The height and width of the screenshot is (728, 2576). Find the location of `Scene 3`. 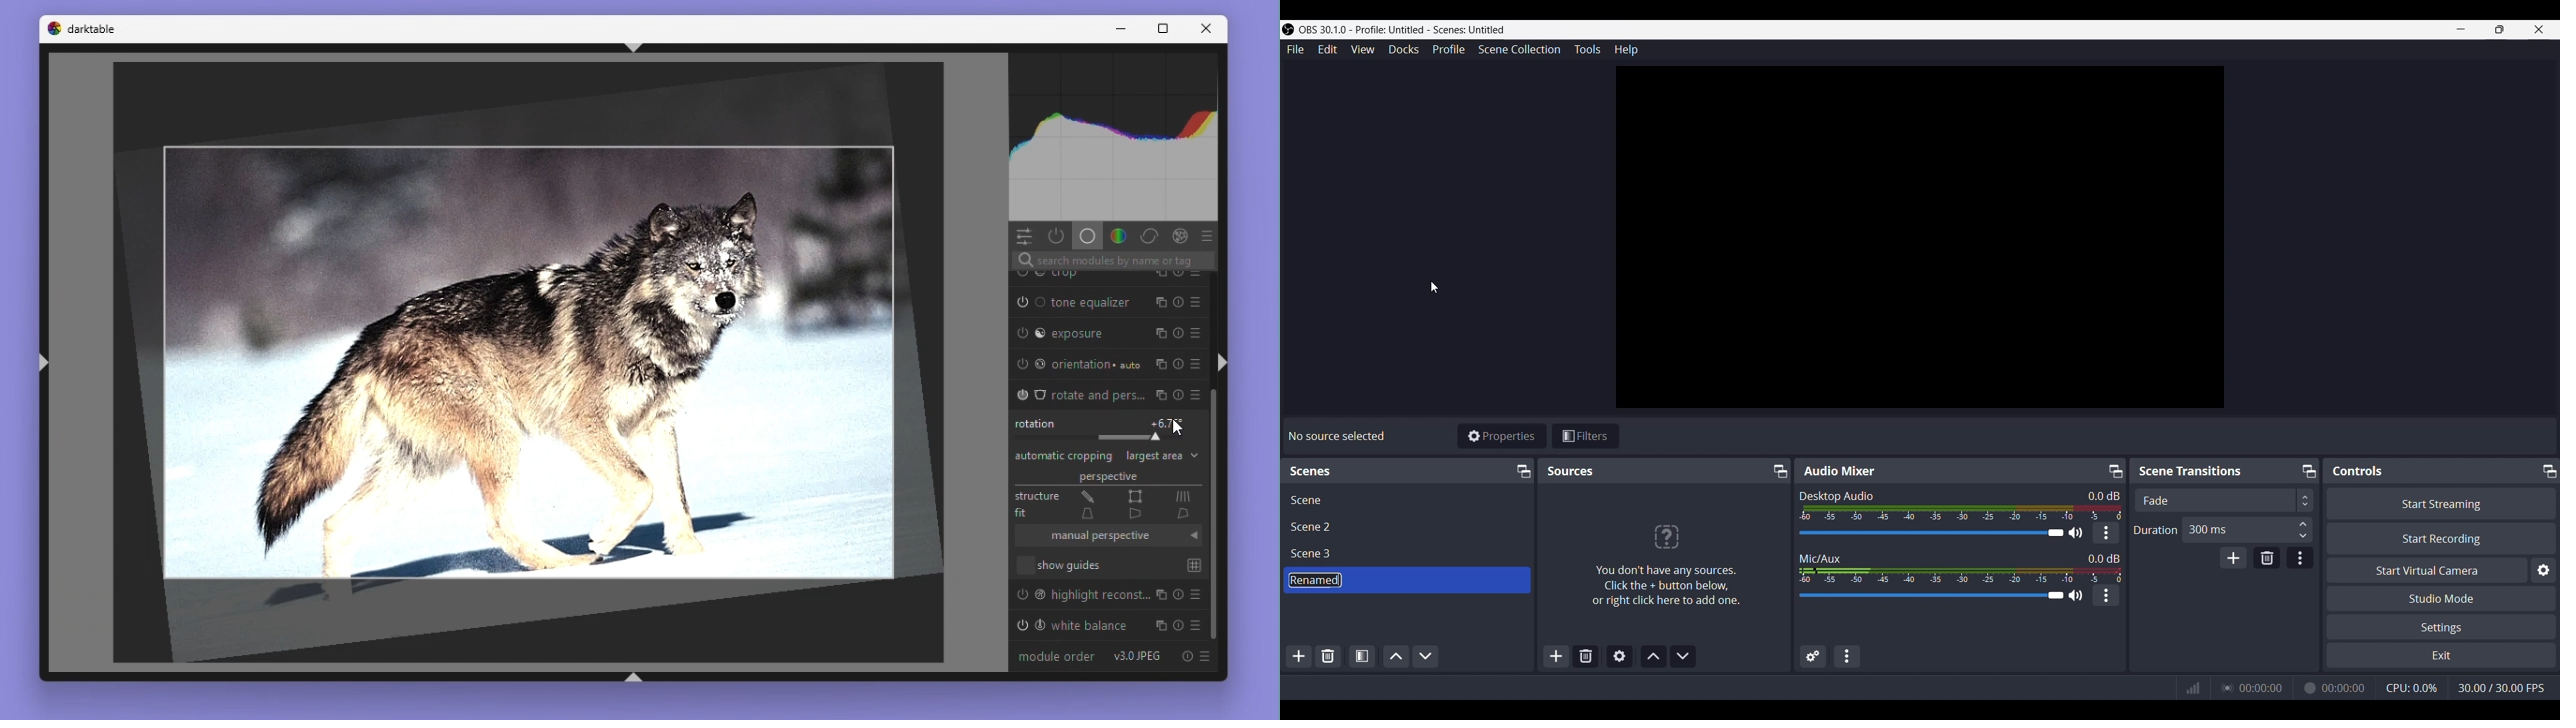

Scene 3 is located at coordinates (1315, 554).